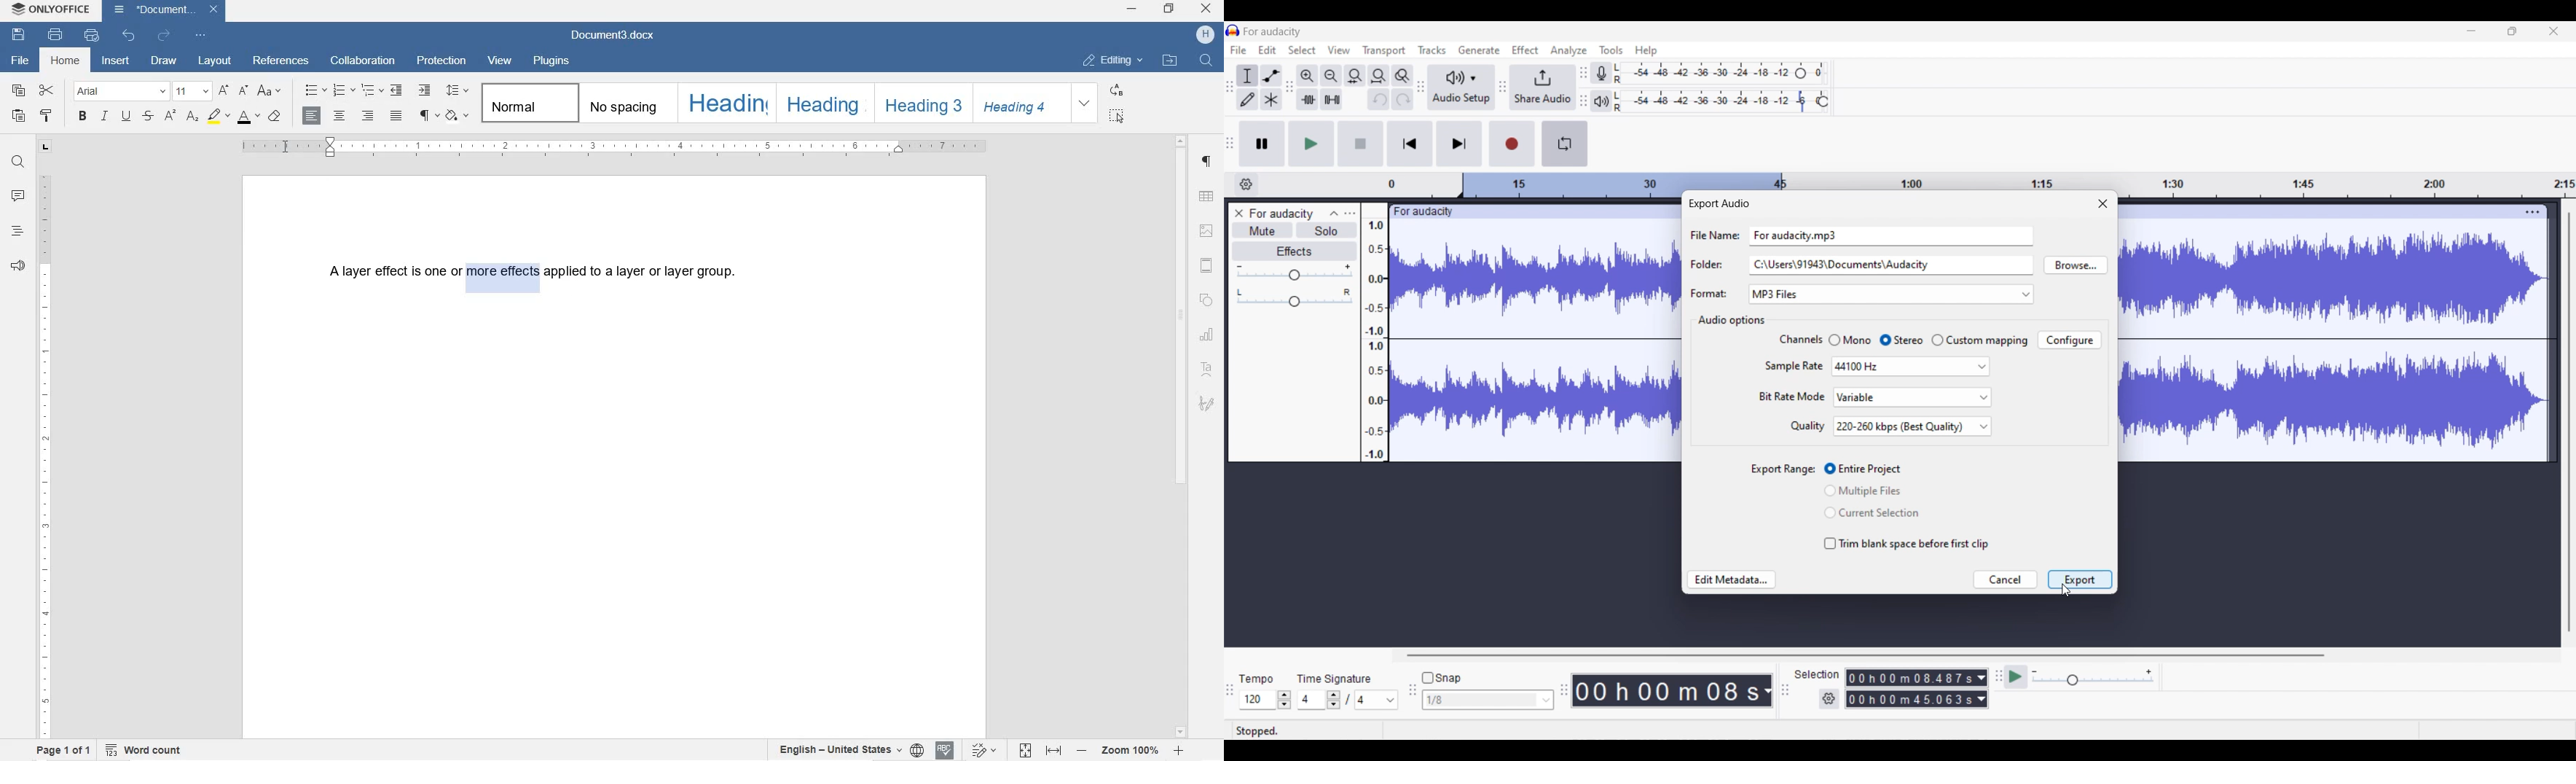  I want to click on Close track, so click(1239, 213).